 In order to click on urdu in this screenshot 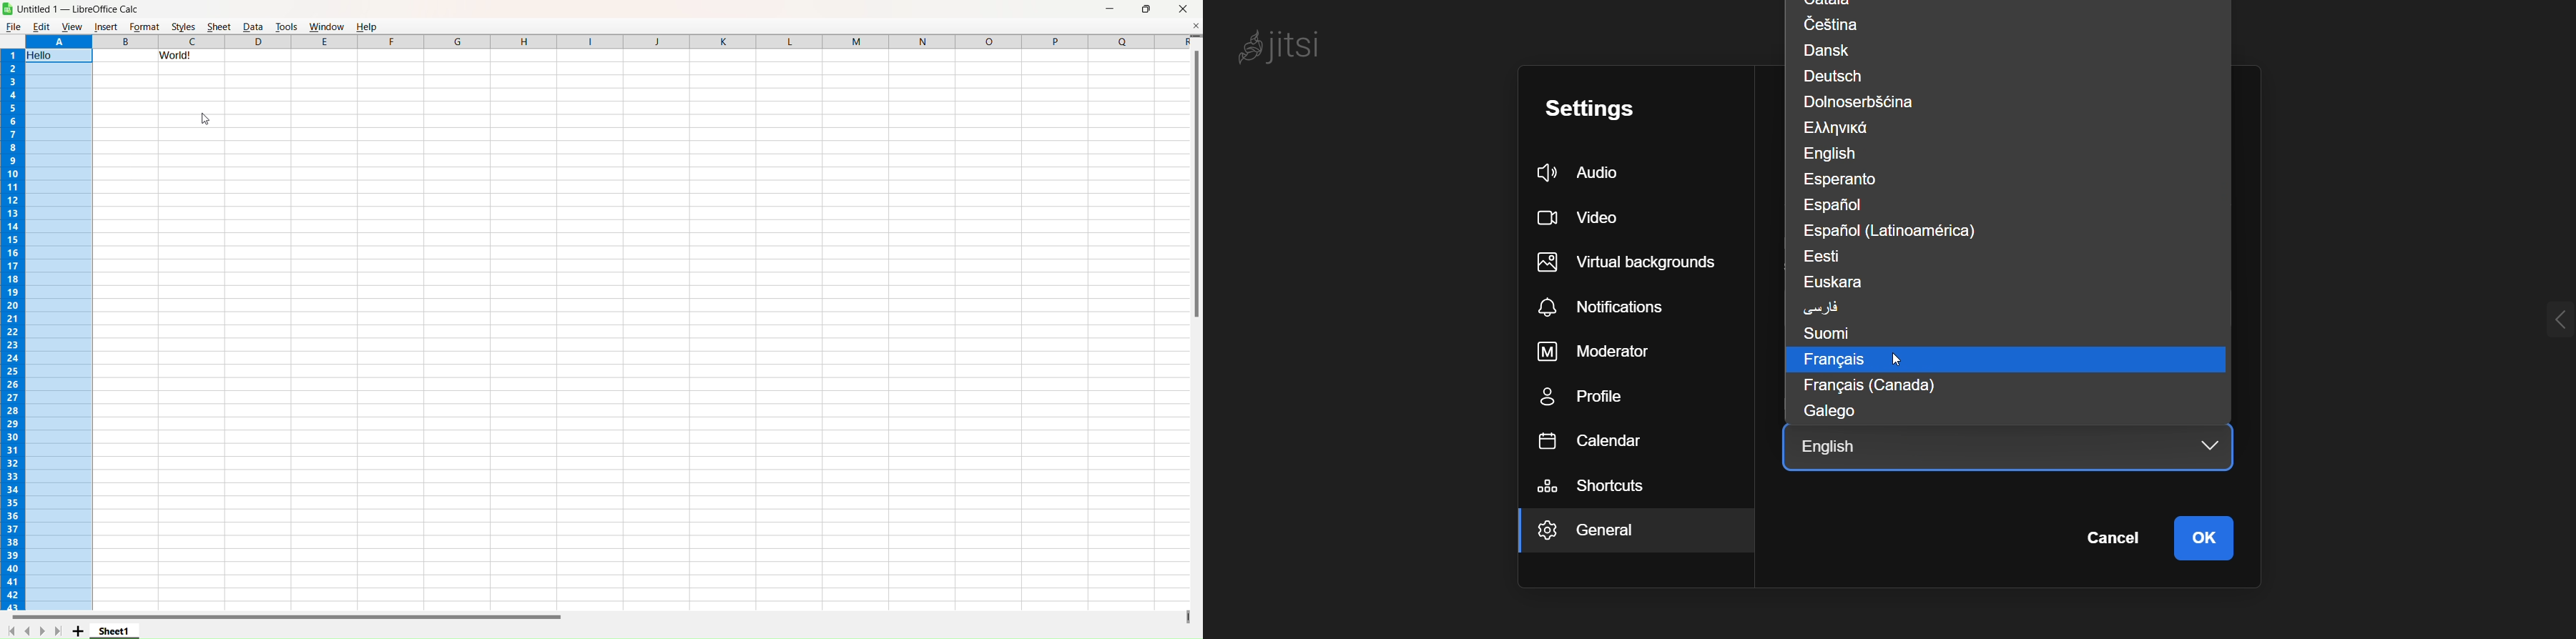, I will do `click(1824, 306)`.